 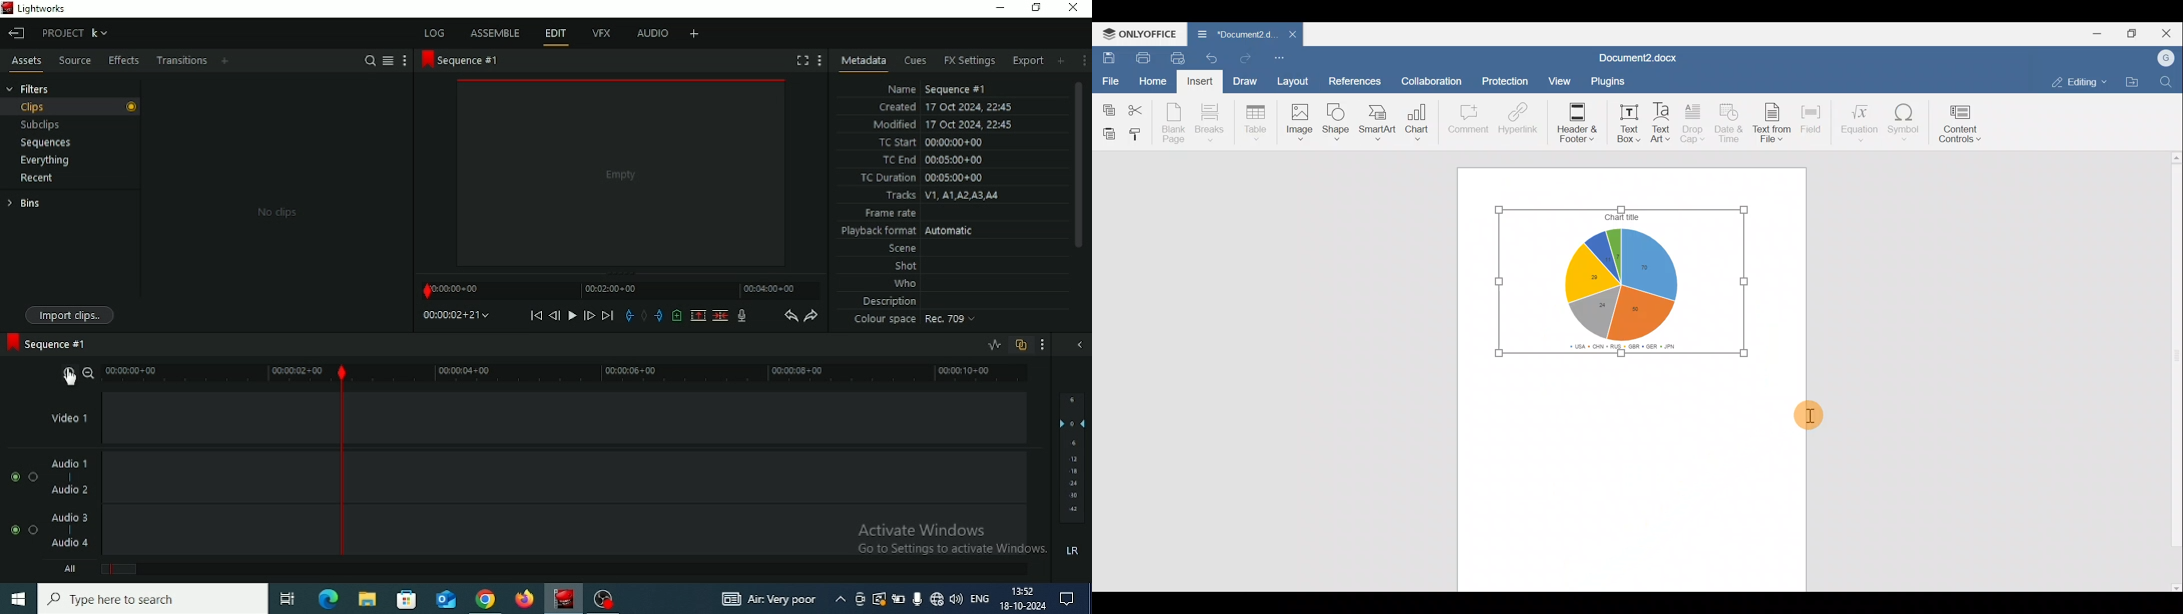 I want to click on Bins, so click(x=23, y=203).